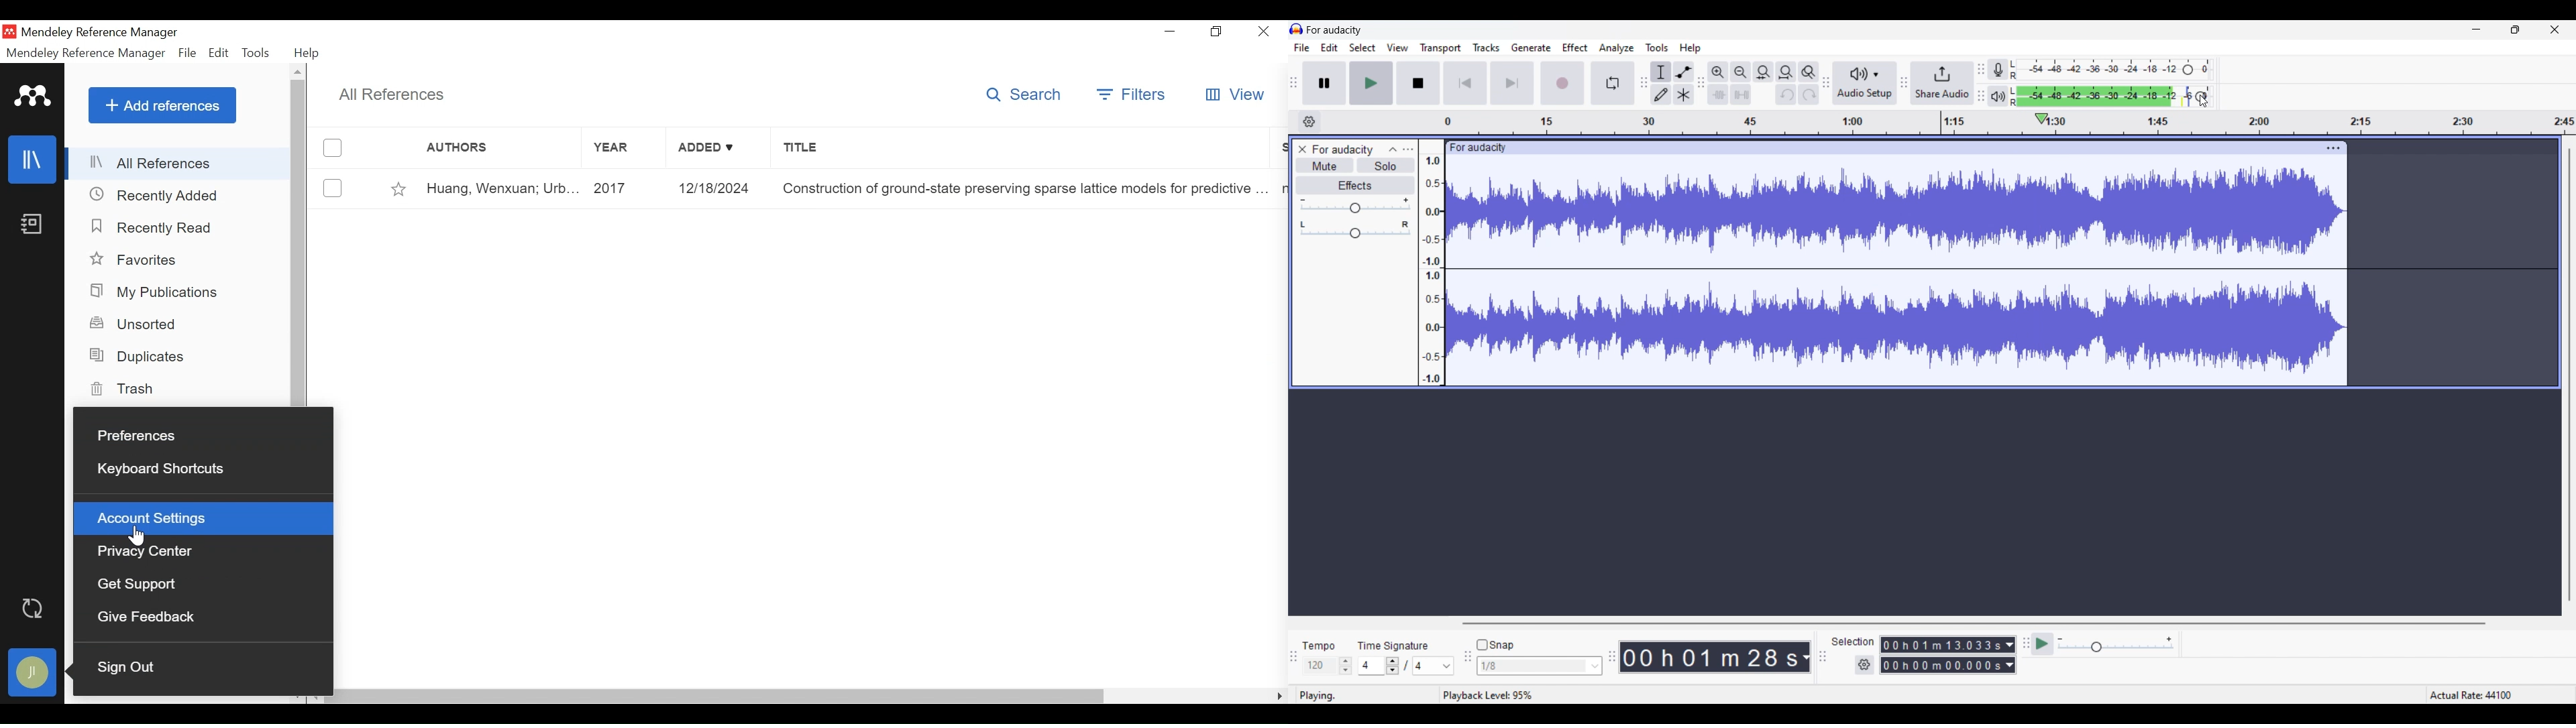 The width and height of the screenshot is (2576, 728). Describe the element at coordinates (1741, 95) in the screenshot. I see `Silence audio selection` at that location.